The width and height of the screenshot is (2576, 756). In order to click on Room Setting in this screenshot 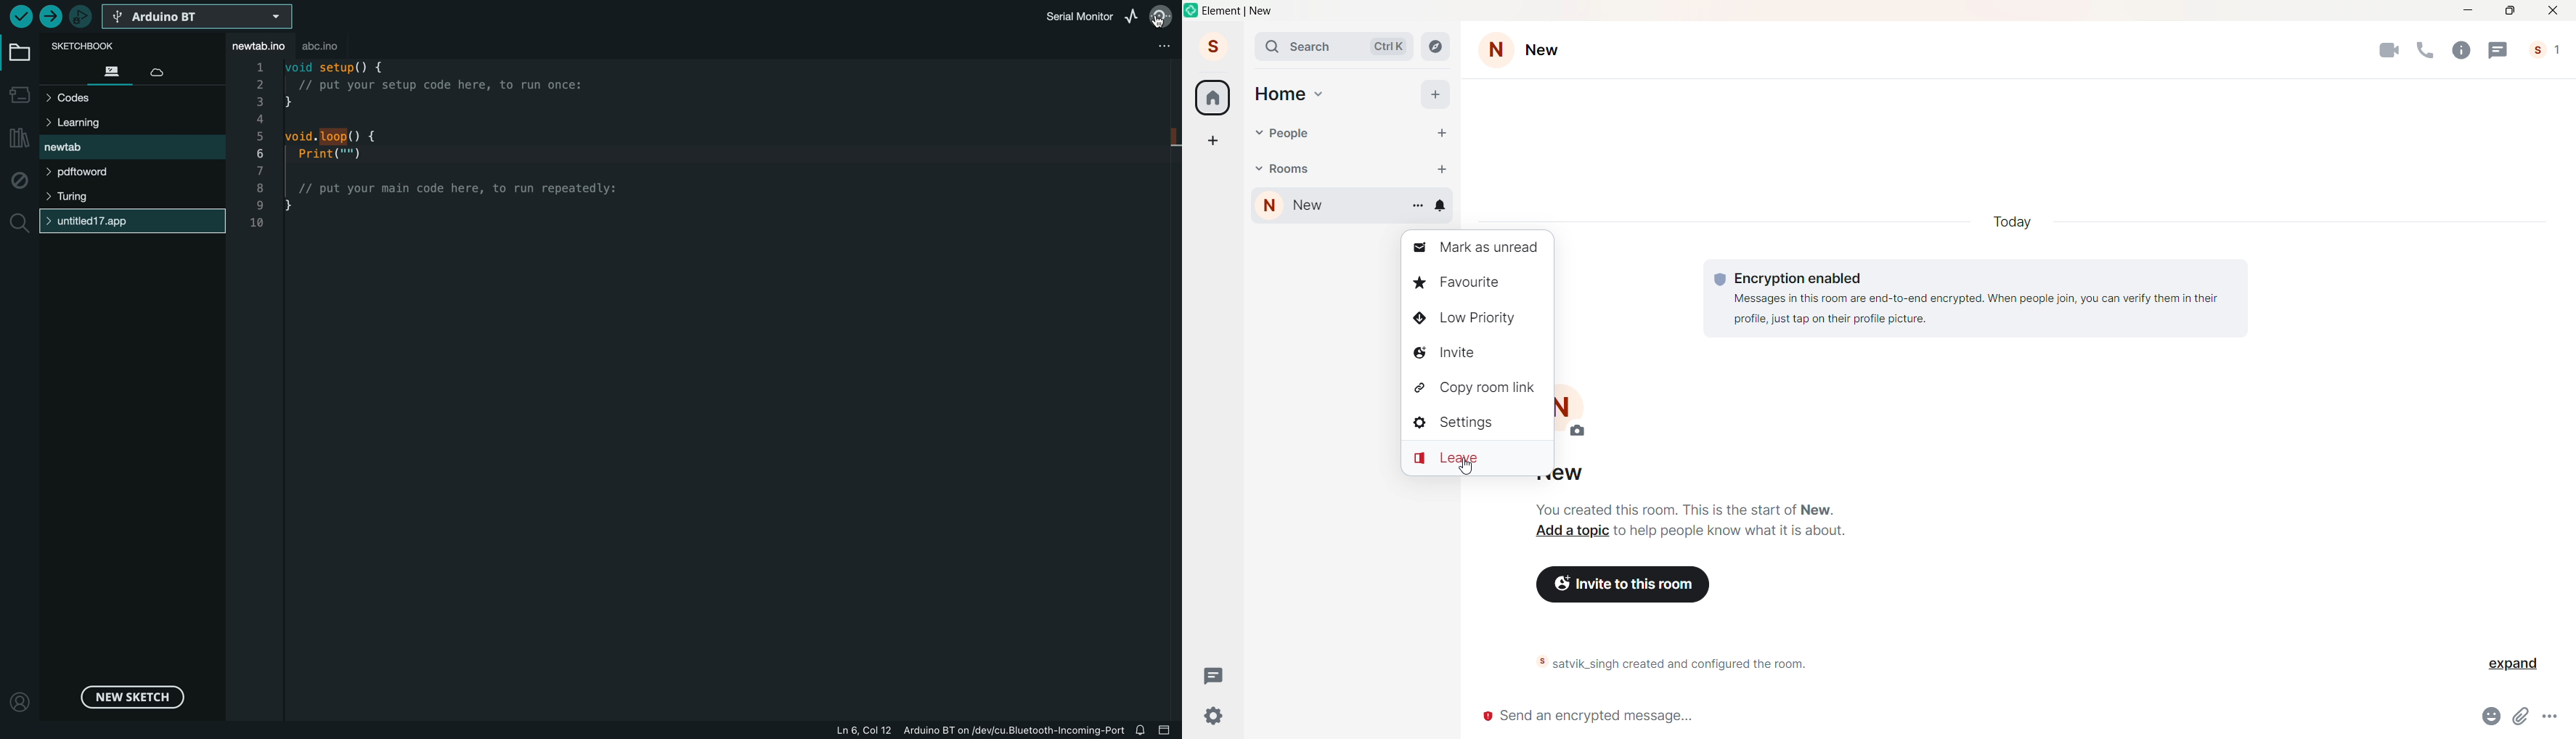, I will do `click(1496, 48)`.